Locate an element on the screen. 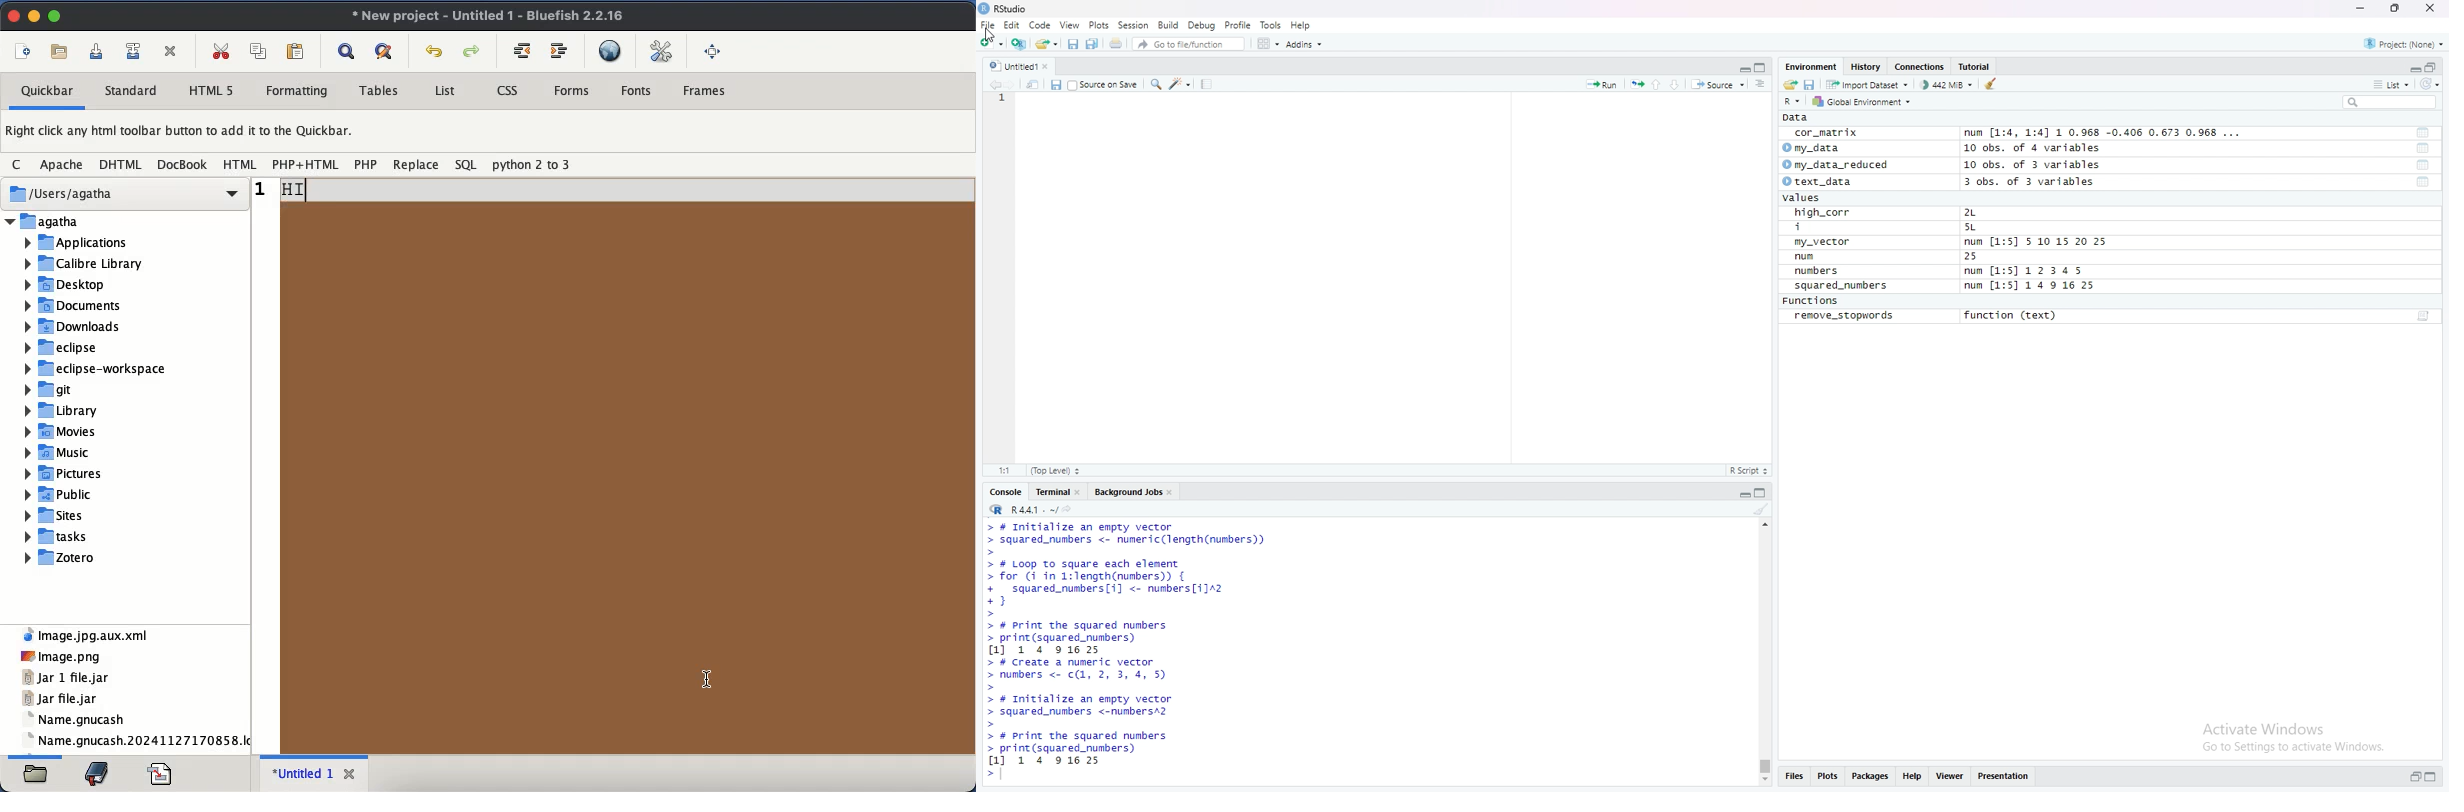  function (text) is located at coordinates (2014, 317).